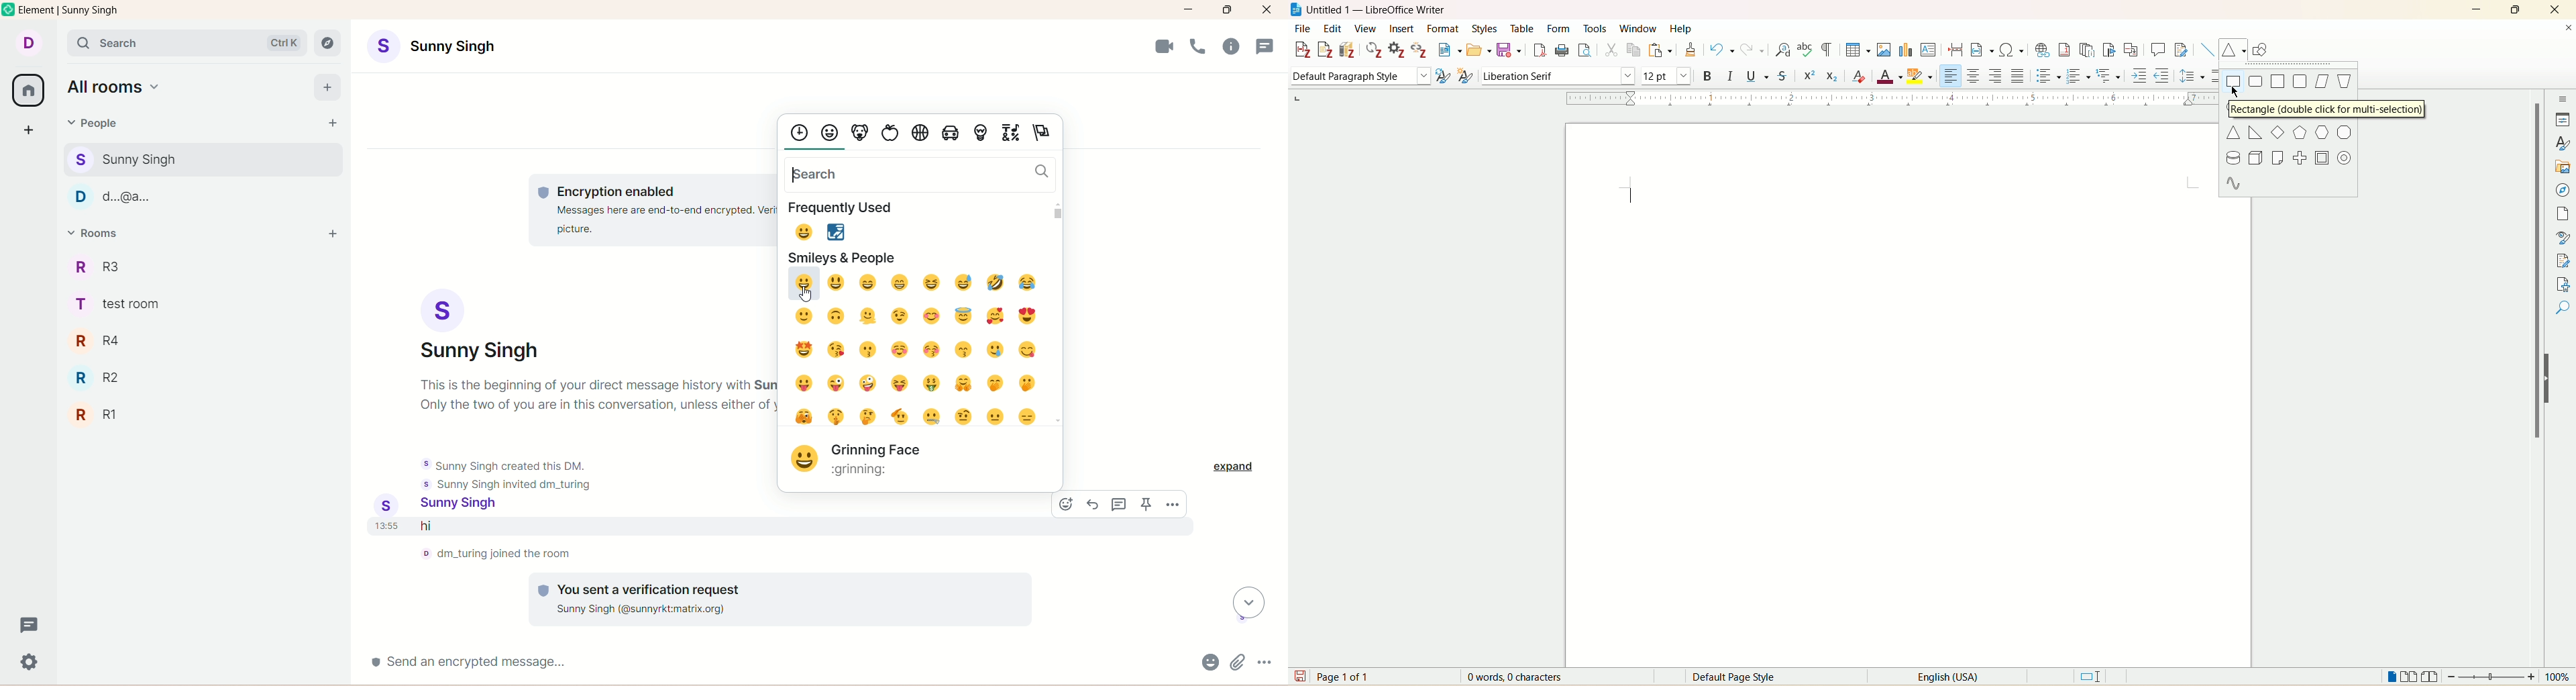 The width and height of the screenshot is (2576, 700). I want to click on pin, so click(1146, 504).